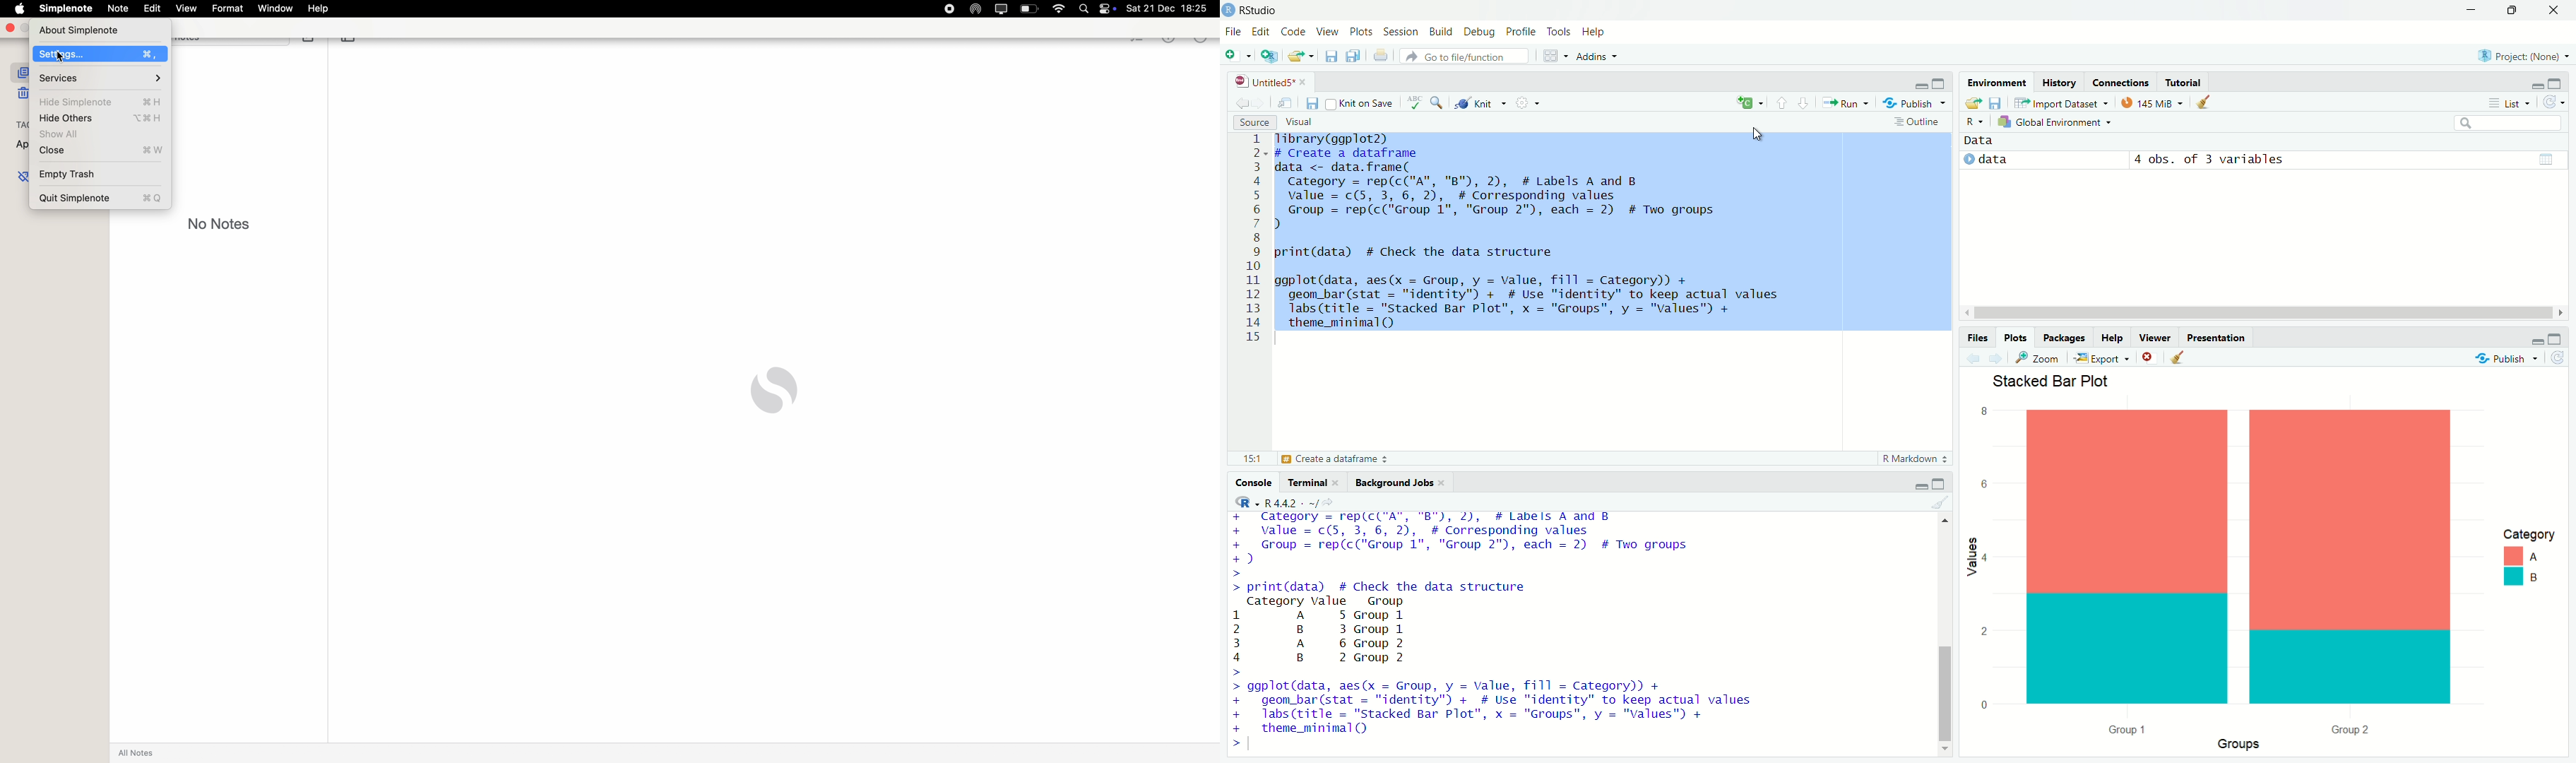  I want to click on Data, so click(1986, 140).